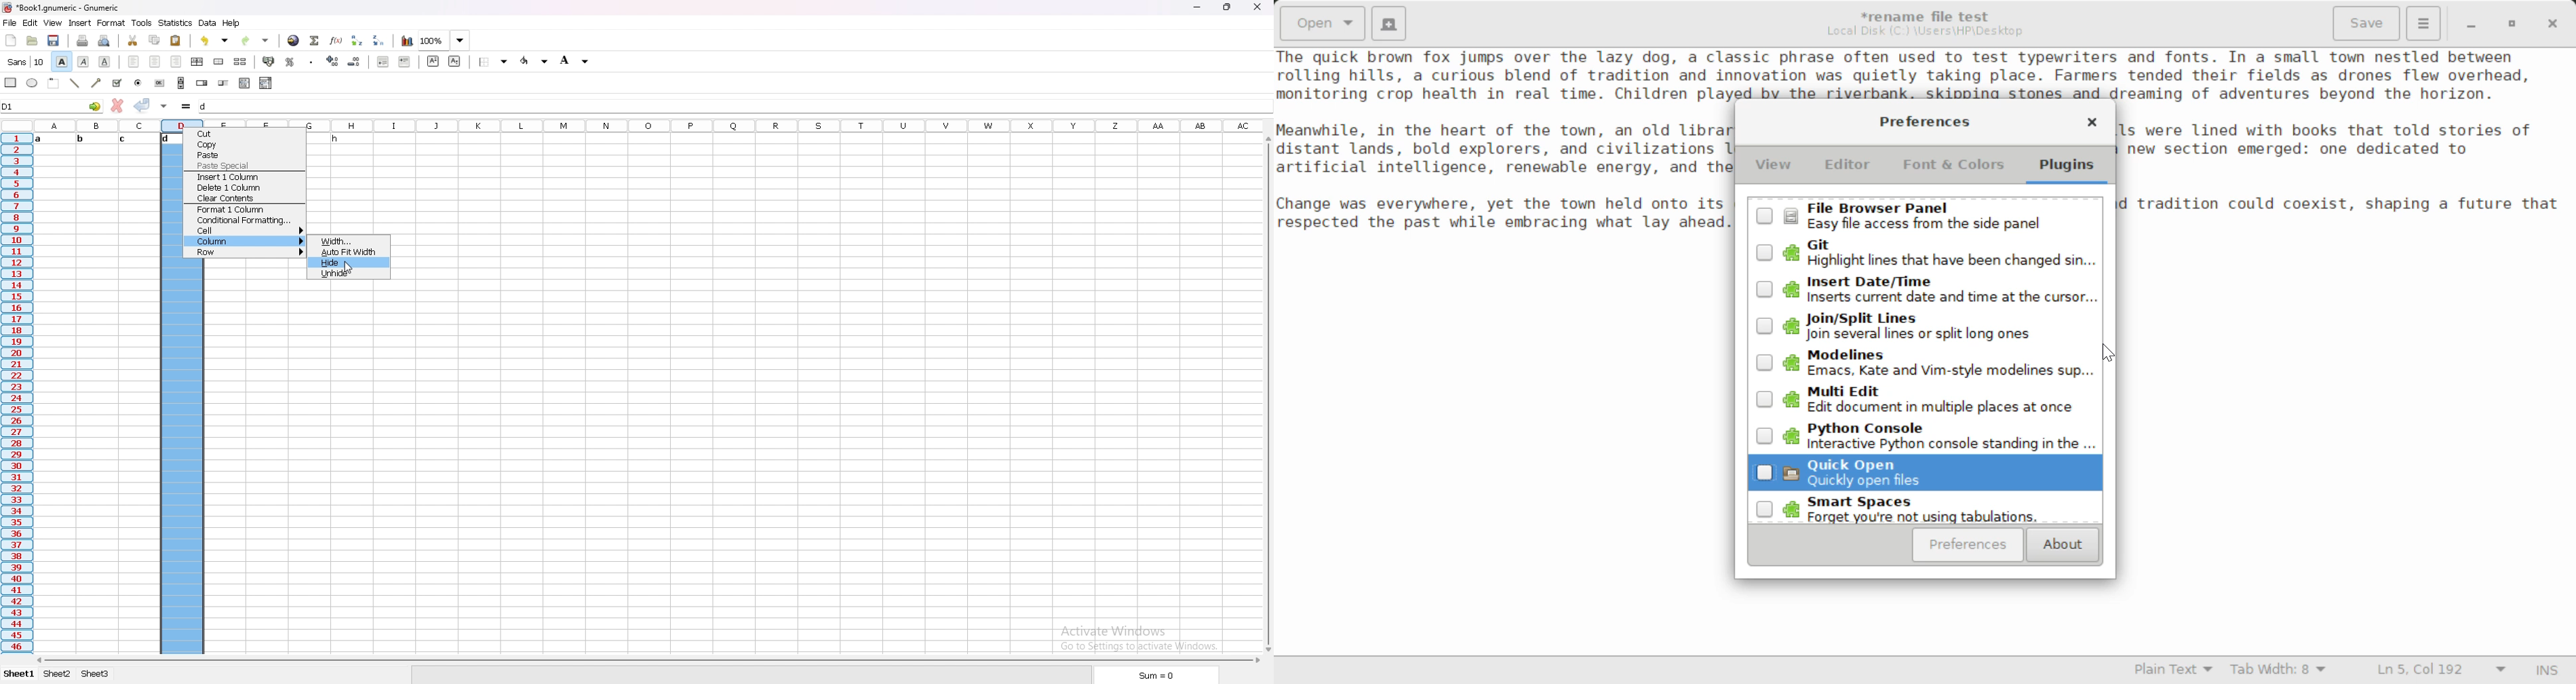  Describe the element at coordinates (85, 61) in the screenshot. I see `italic` at that location.